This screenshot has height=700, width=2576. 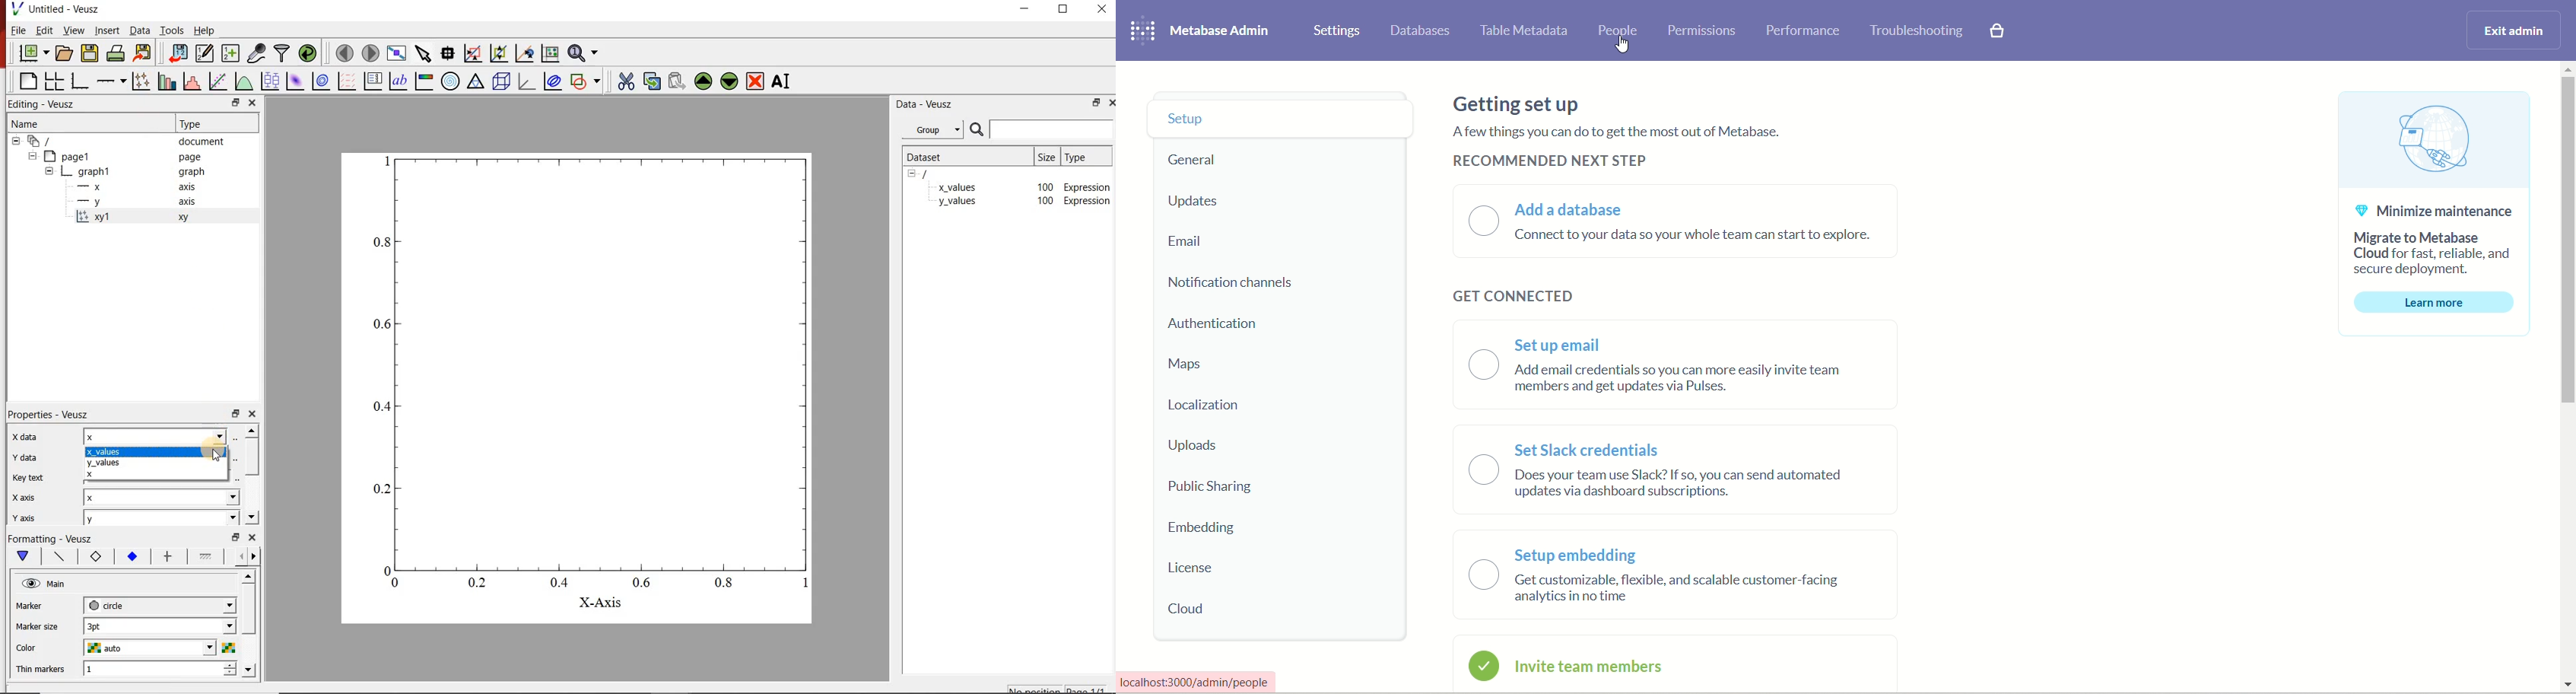 What do you see at coordinates (32, 156) in the screenshot?
I see `hide` at bounding box center [32, 156].